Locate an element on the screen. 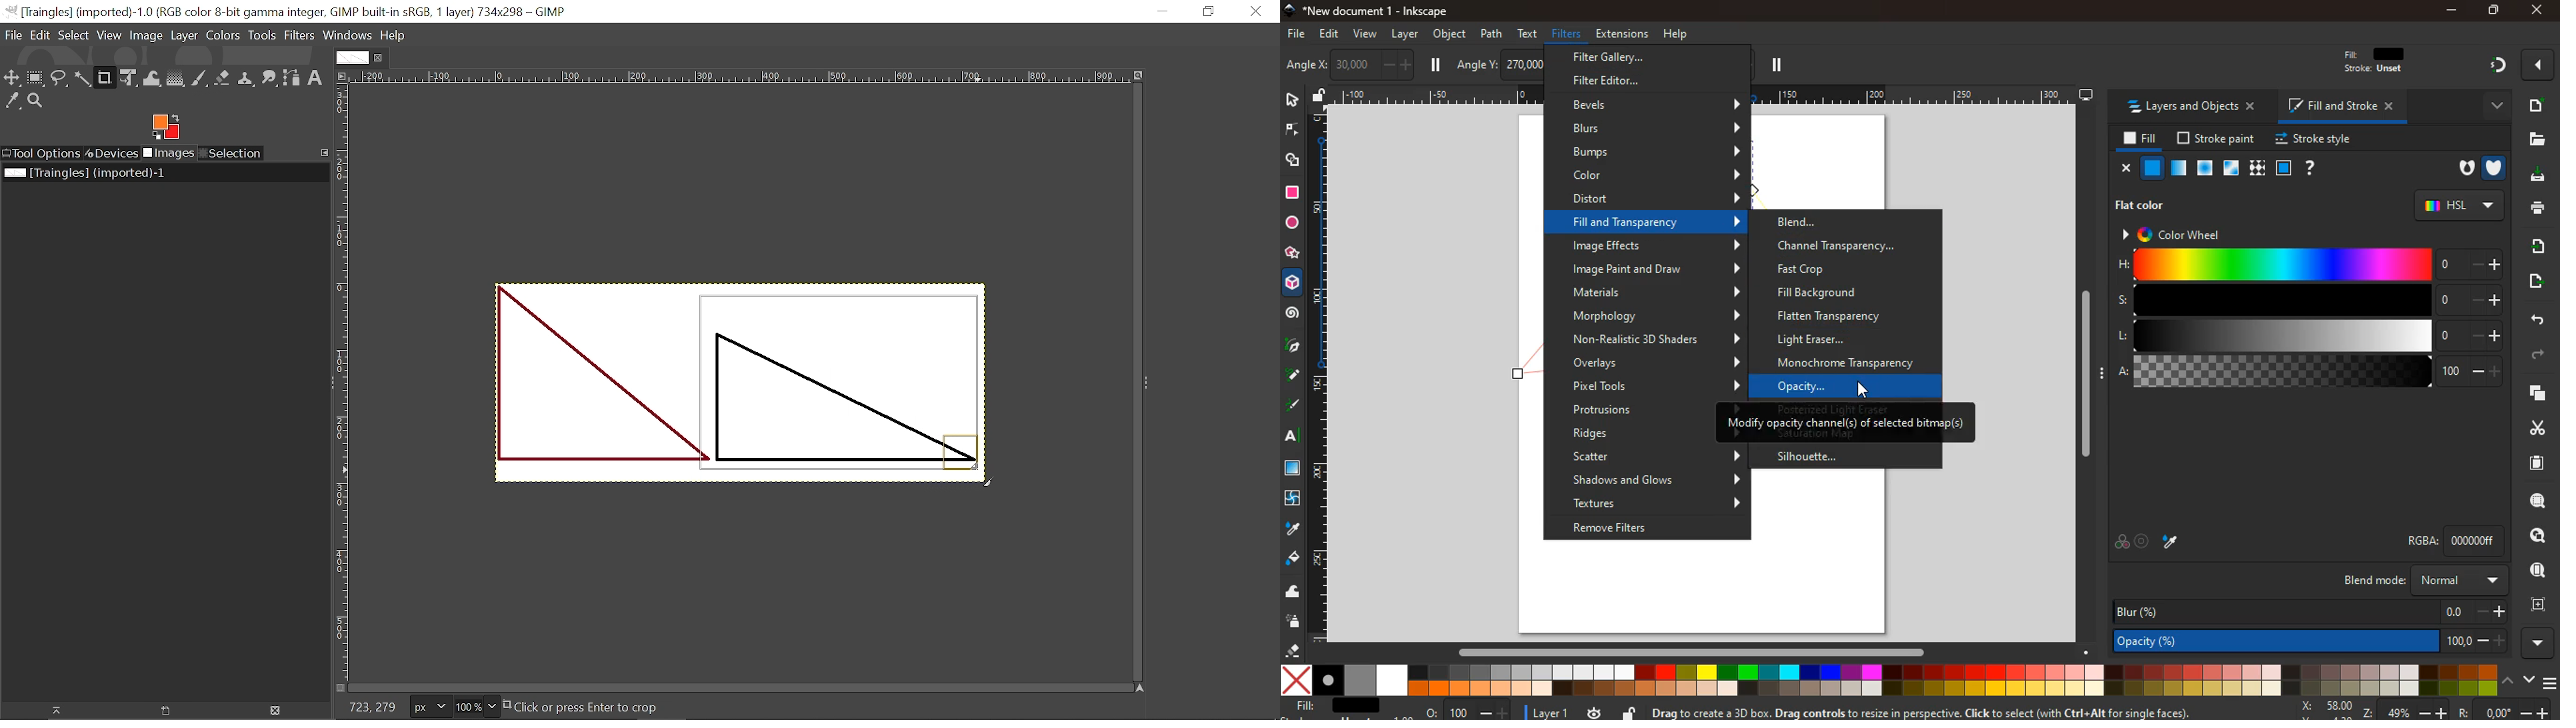 The image size is (2576, 728). path is located at coordinates (1492, 33).